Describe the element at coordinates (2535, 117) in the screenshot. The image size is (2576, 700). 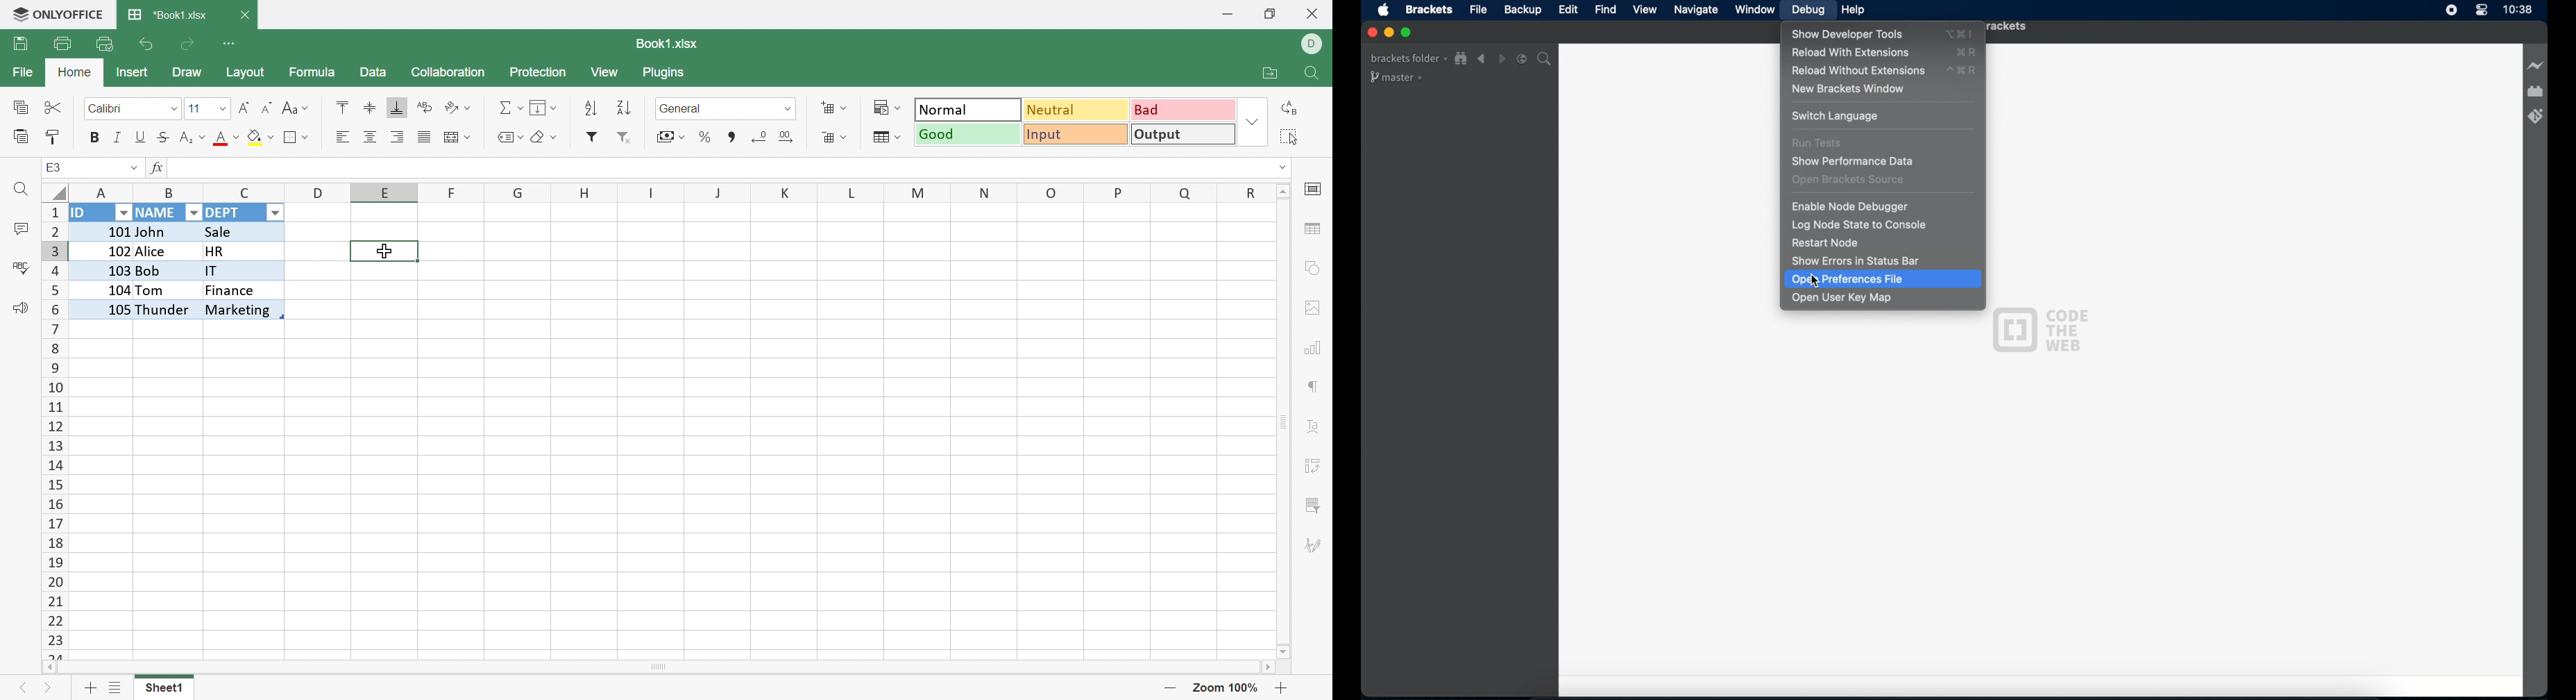
I see `brackets  git extension` at that location.